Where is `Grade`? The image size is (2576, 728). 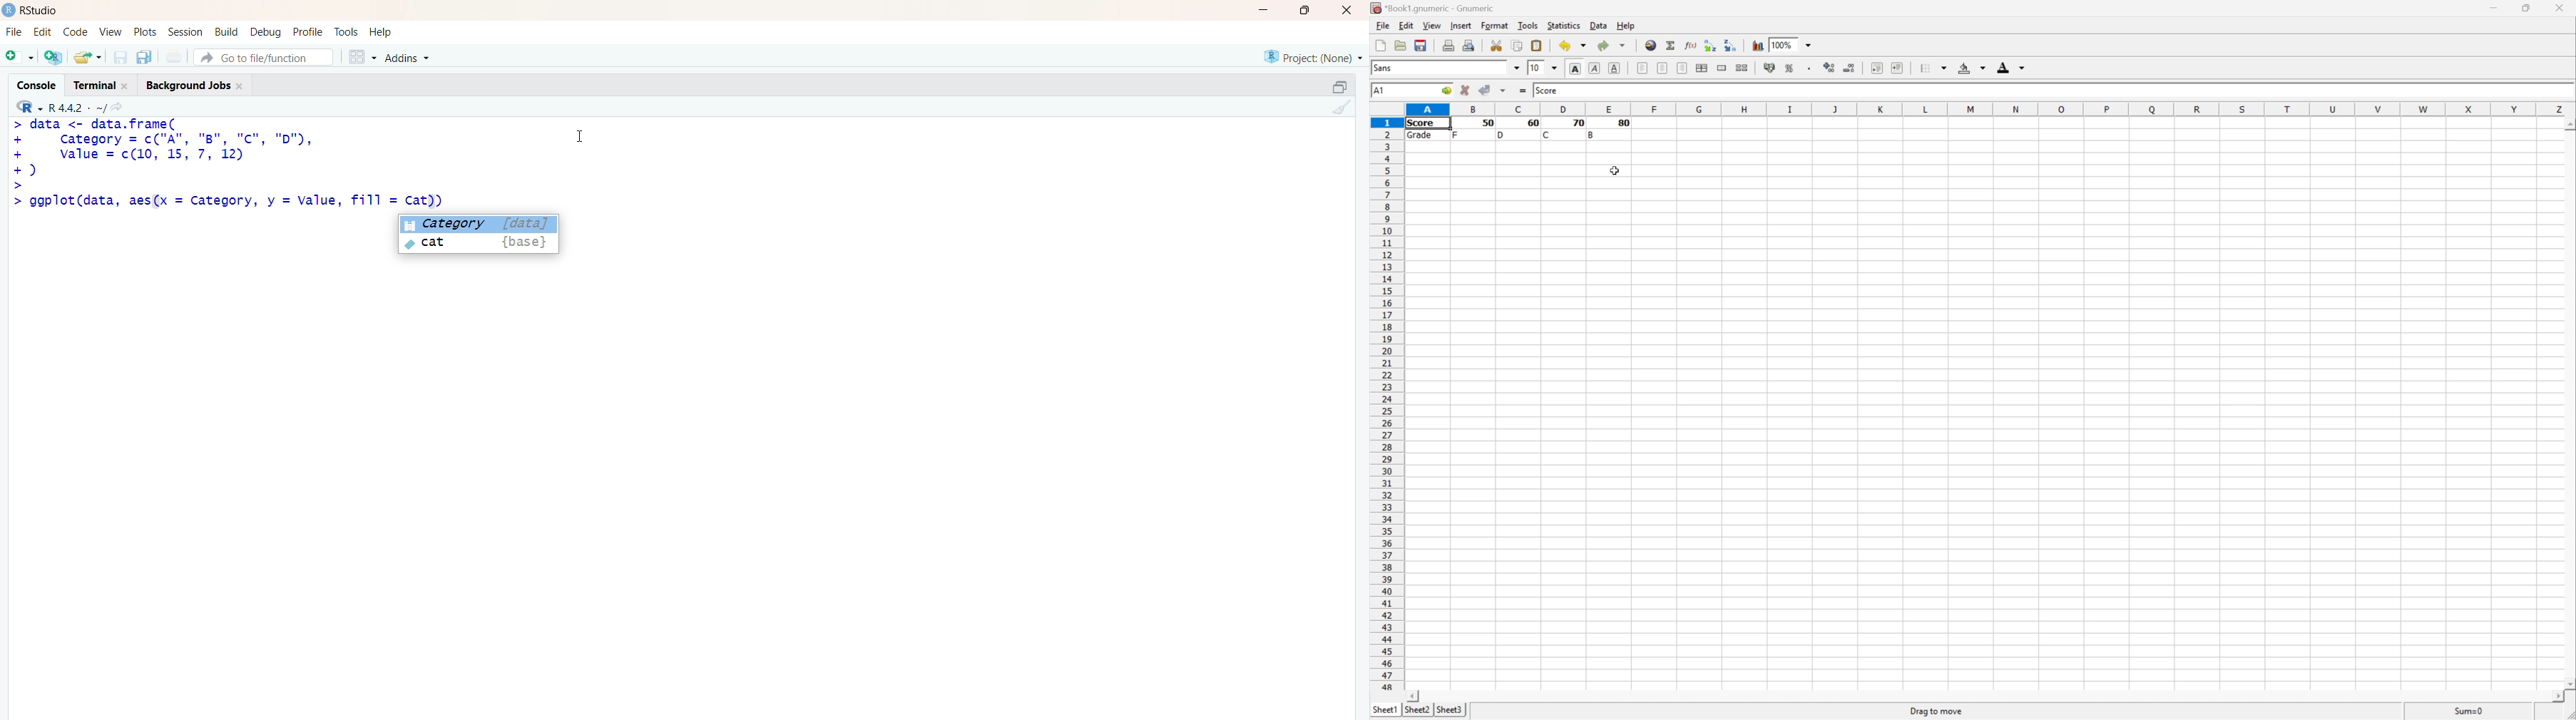
Grade is located at coordinates (1422, 136).